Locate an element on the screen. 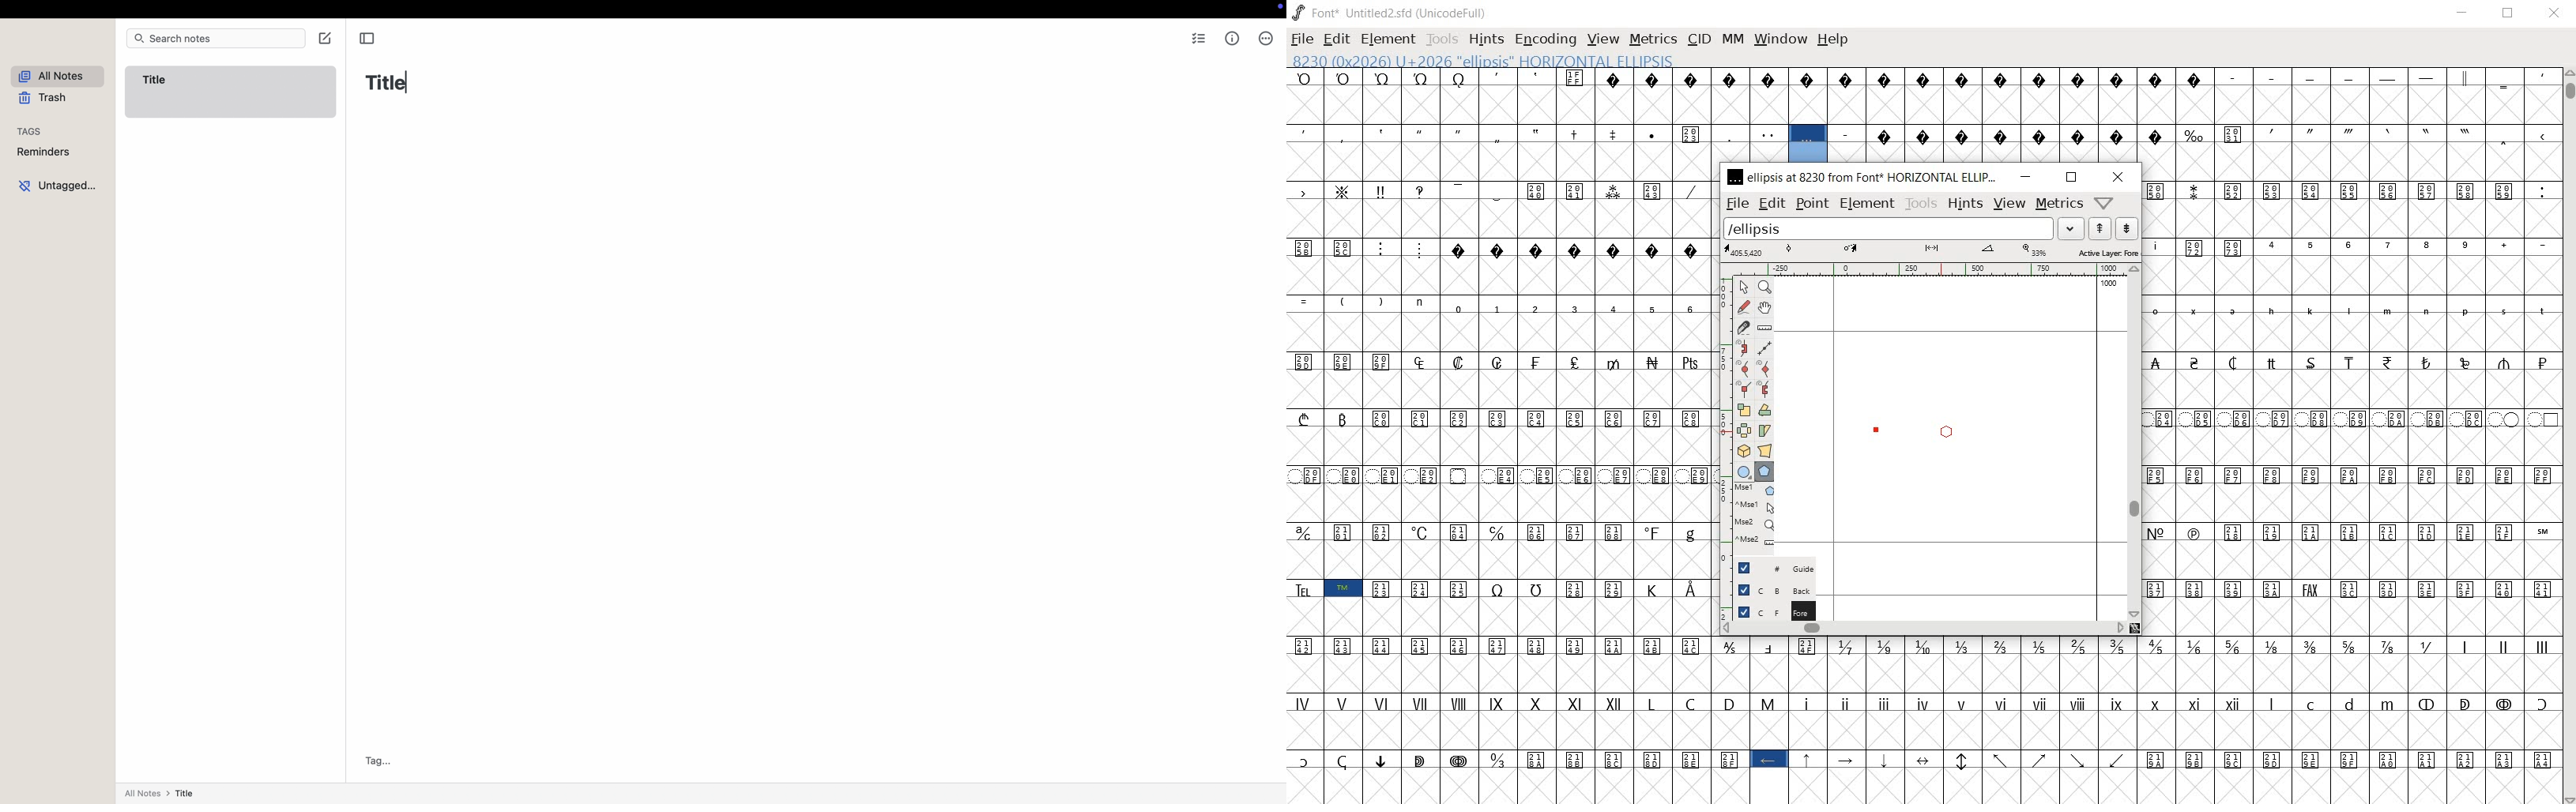  change whether spiro is active or not is located at coordinates (1763, 346).